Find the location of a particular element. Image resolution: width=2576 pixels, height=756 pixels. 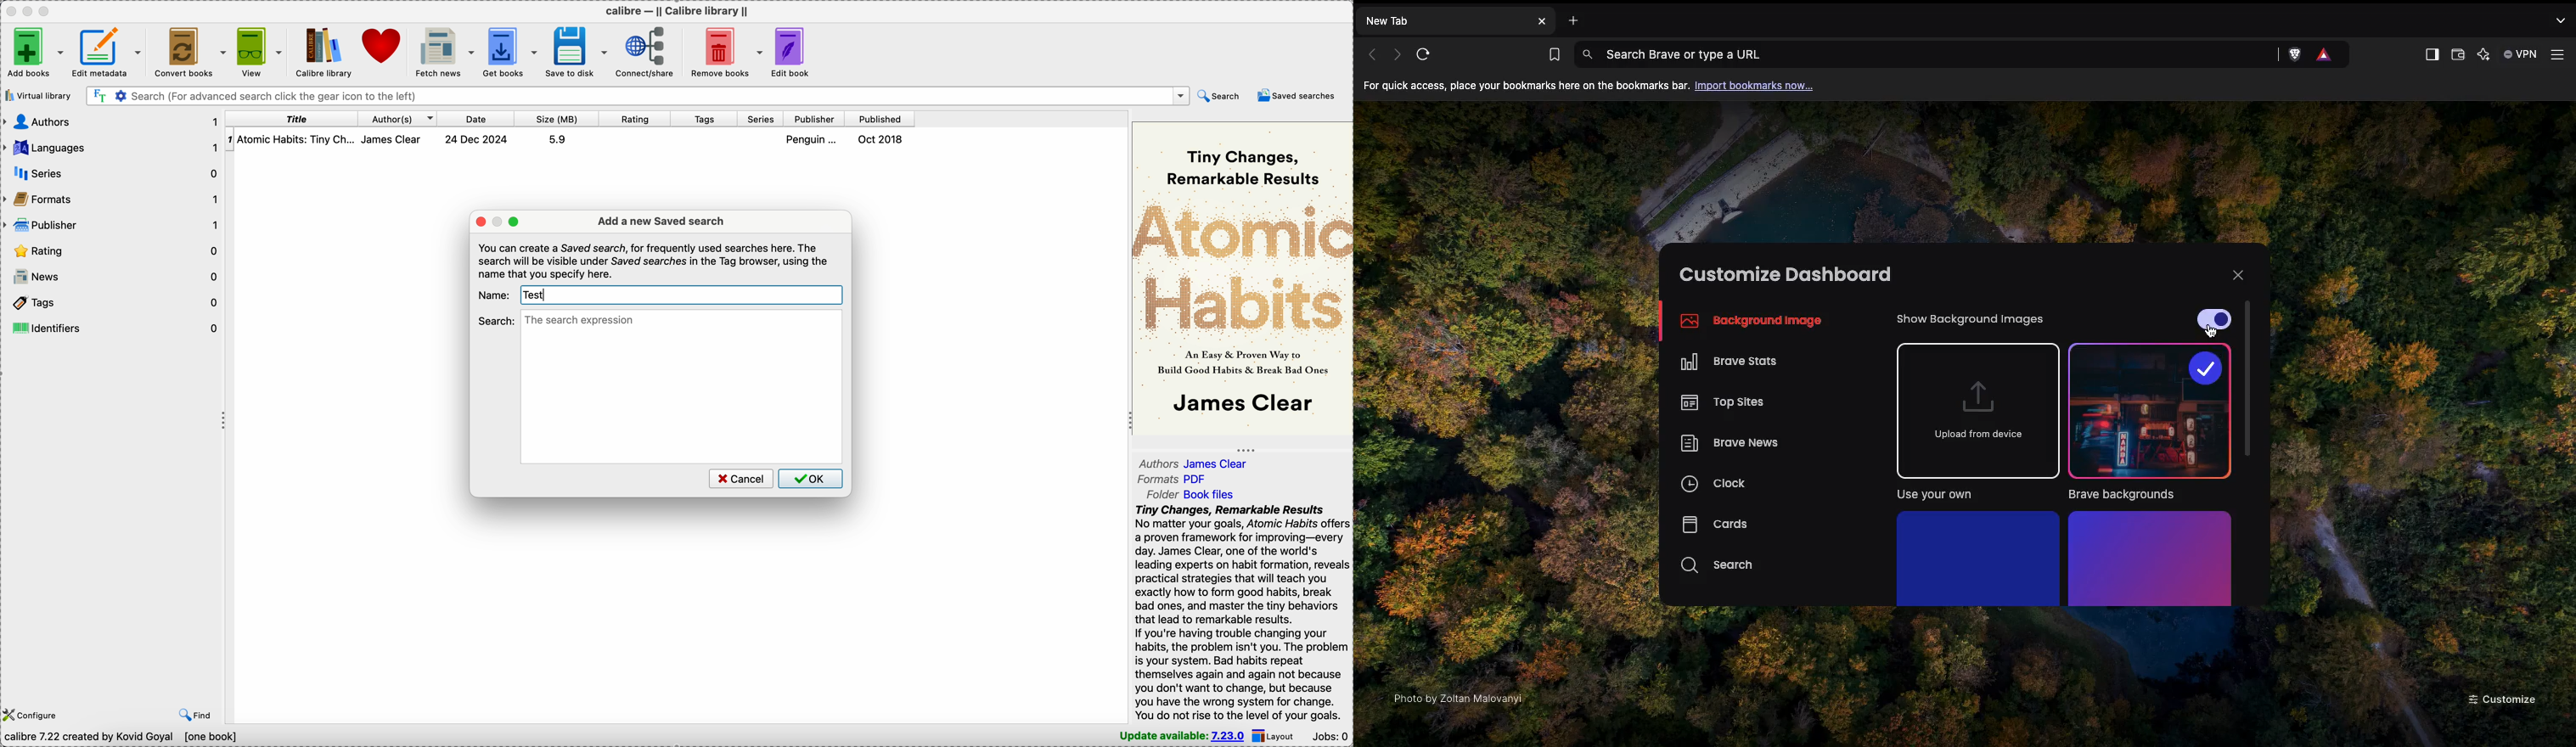

close is located at coordinates (10, 10).